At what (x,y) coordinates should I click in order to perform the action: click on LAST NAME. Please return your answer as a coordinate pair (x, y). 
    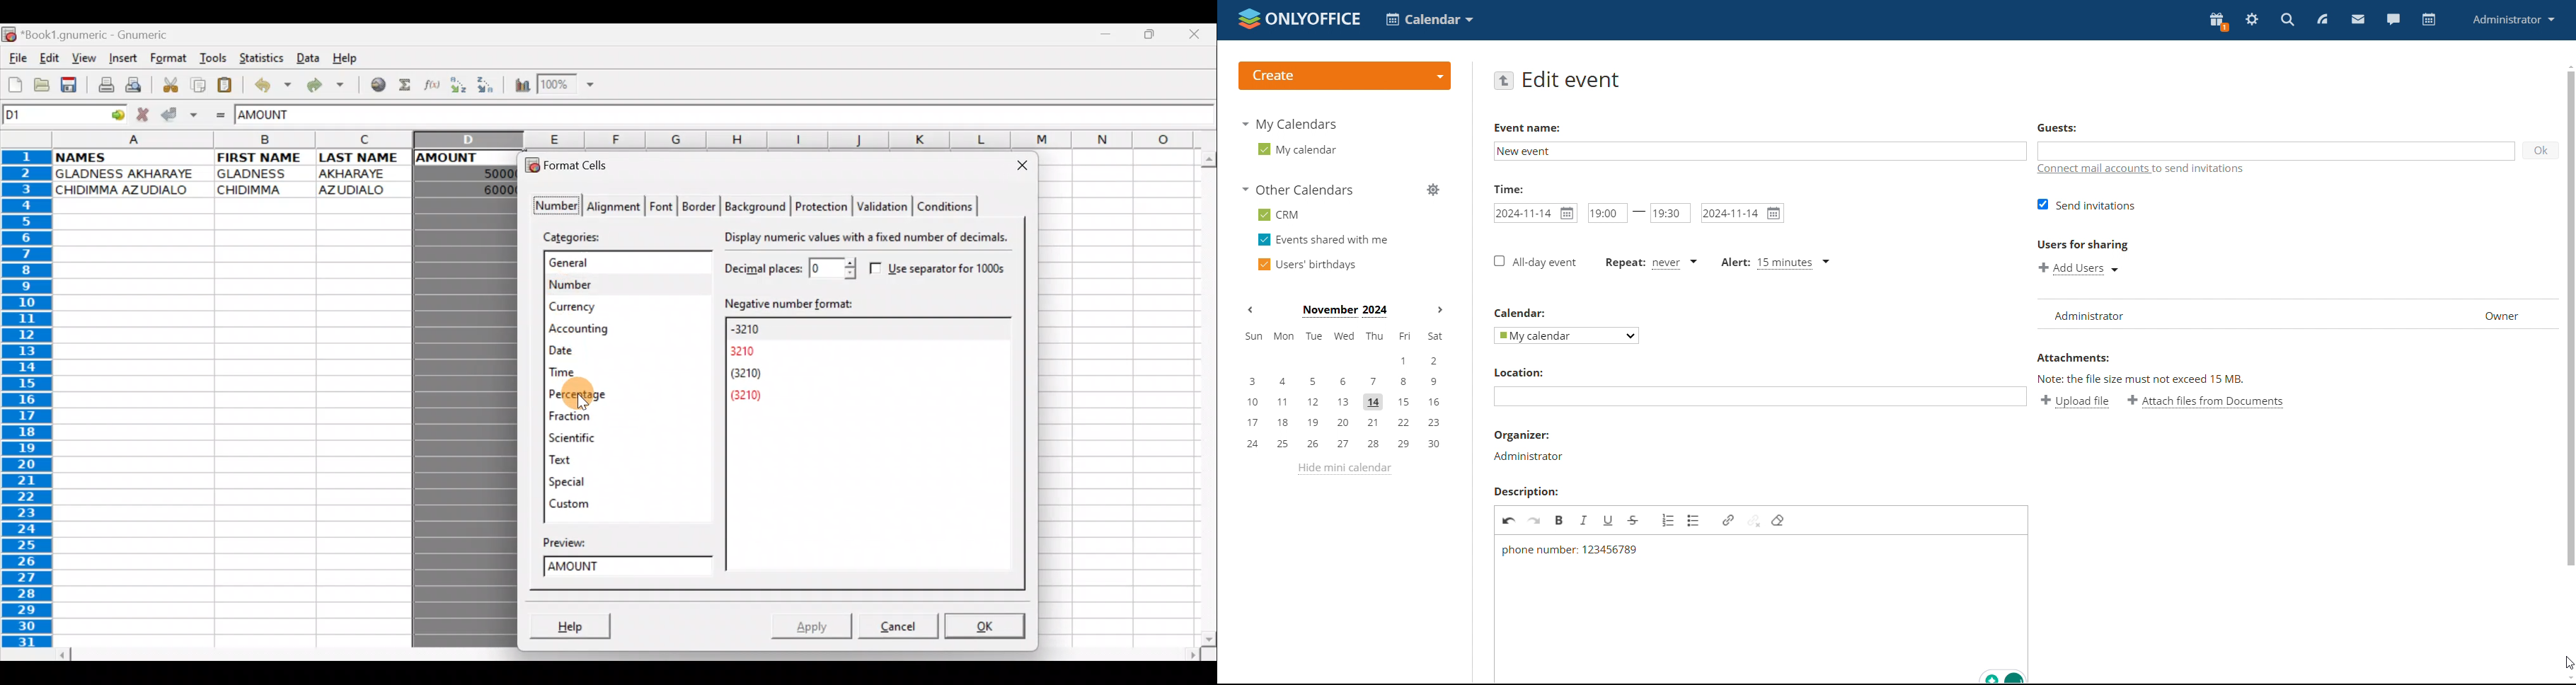
    Looking at the image, I should click on (365, 159).